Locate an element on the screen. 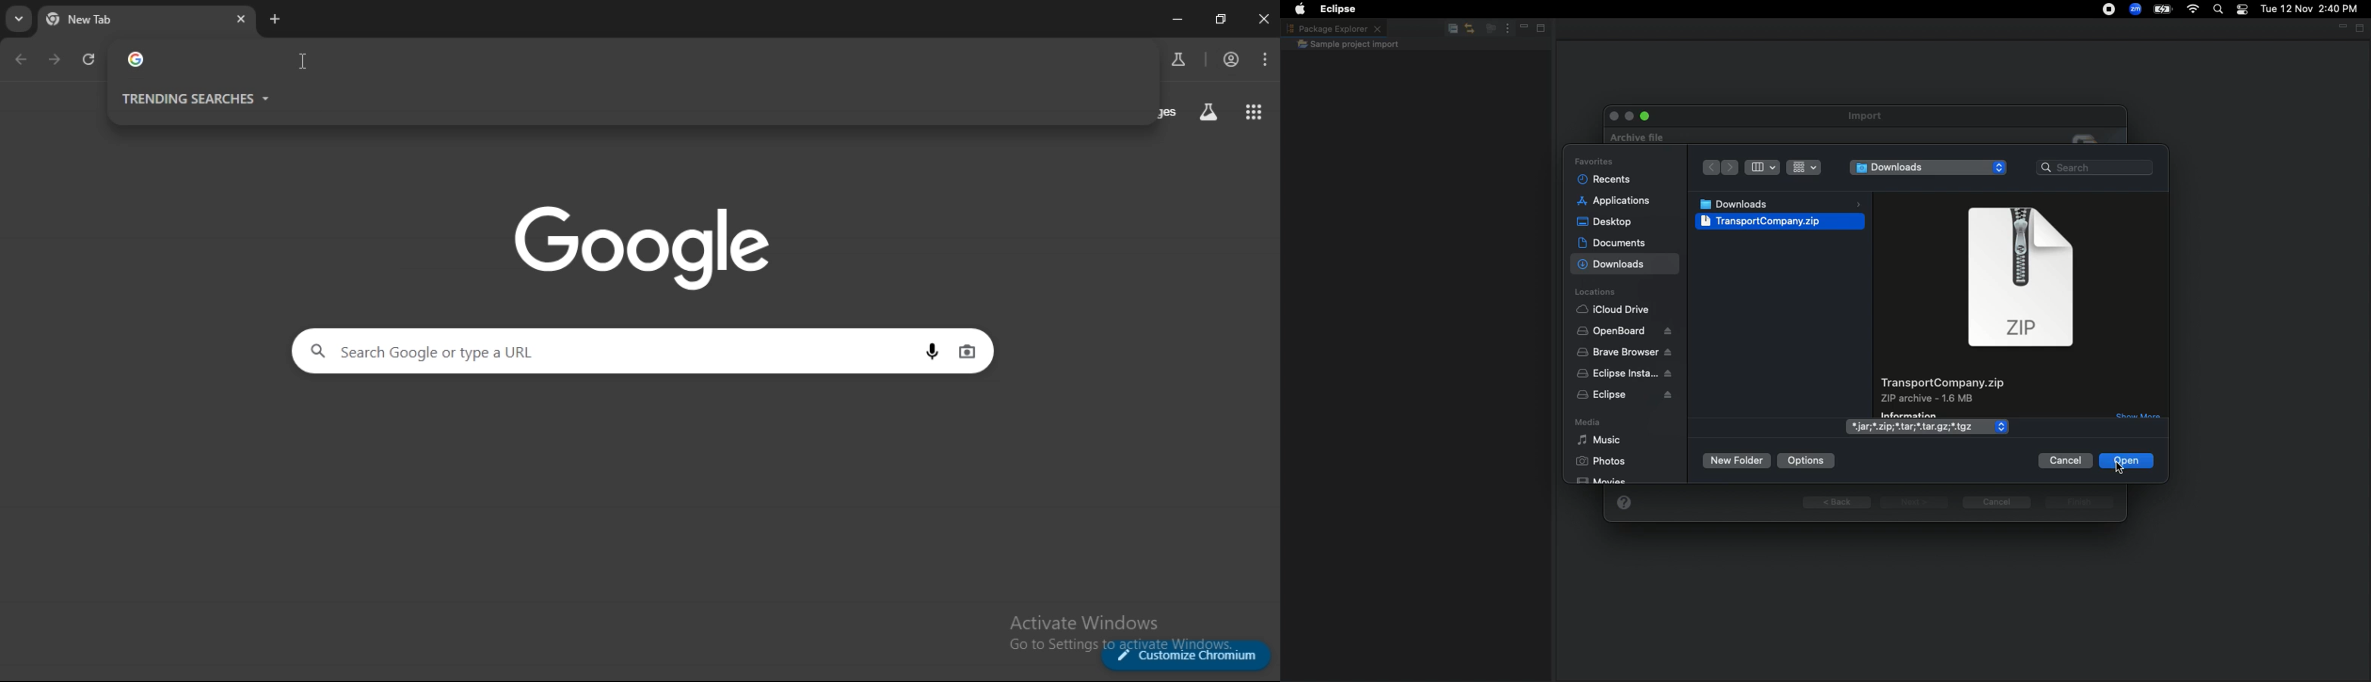 The width and height of the screenshot is (2380, 700). search google or type a URL is located at coordinates (614, 60).